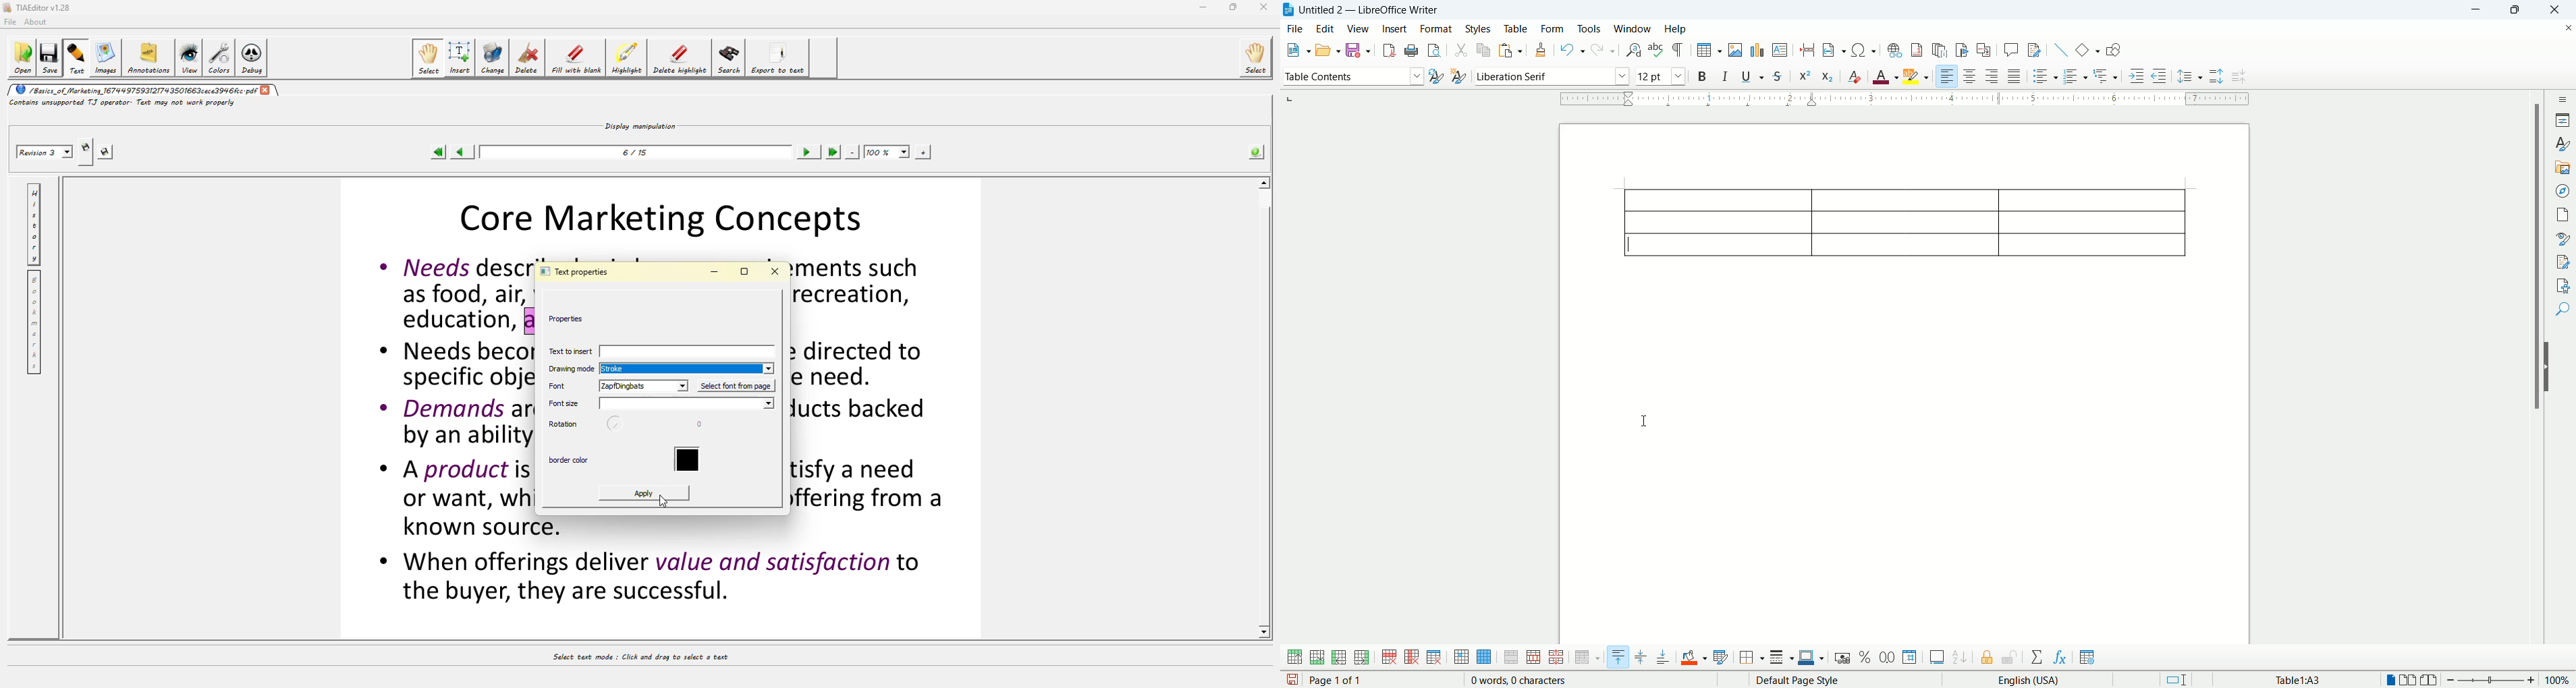 This screenshot has height=700, width=2576. Describe the element at coordinates (2009, 658) in the screenshot. I see `unprotect cells` at that location.